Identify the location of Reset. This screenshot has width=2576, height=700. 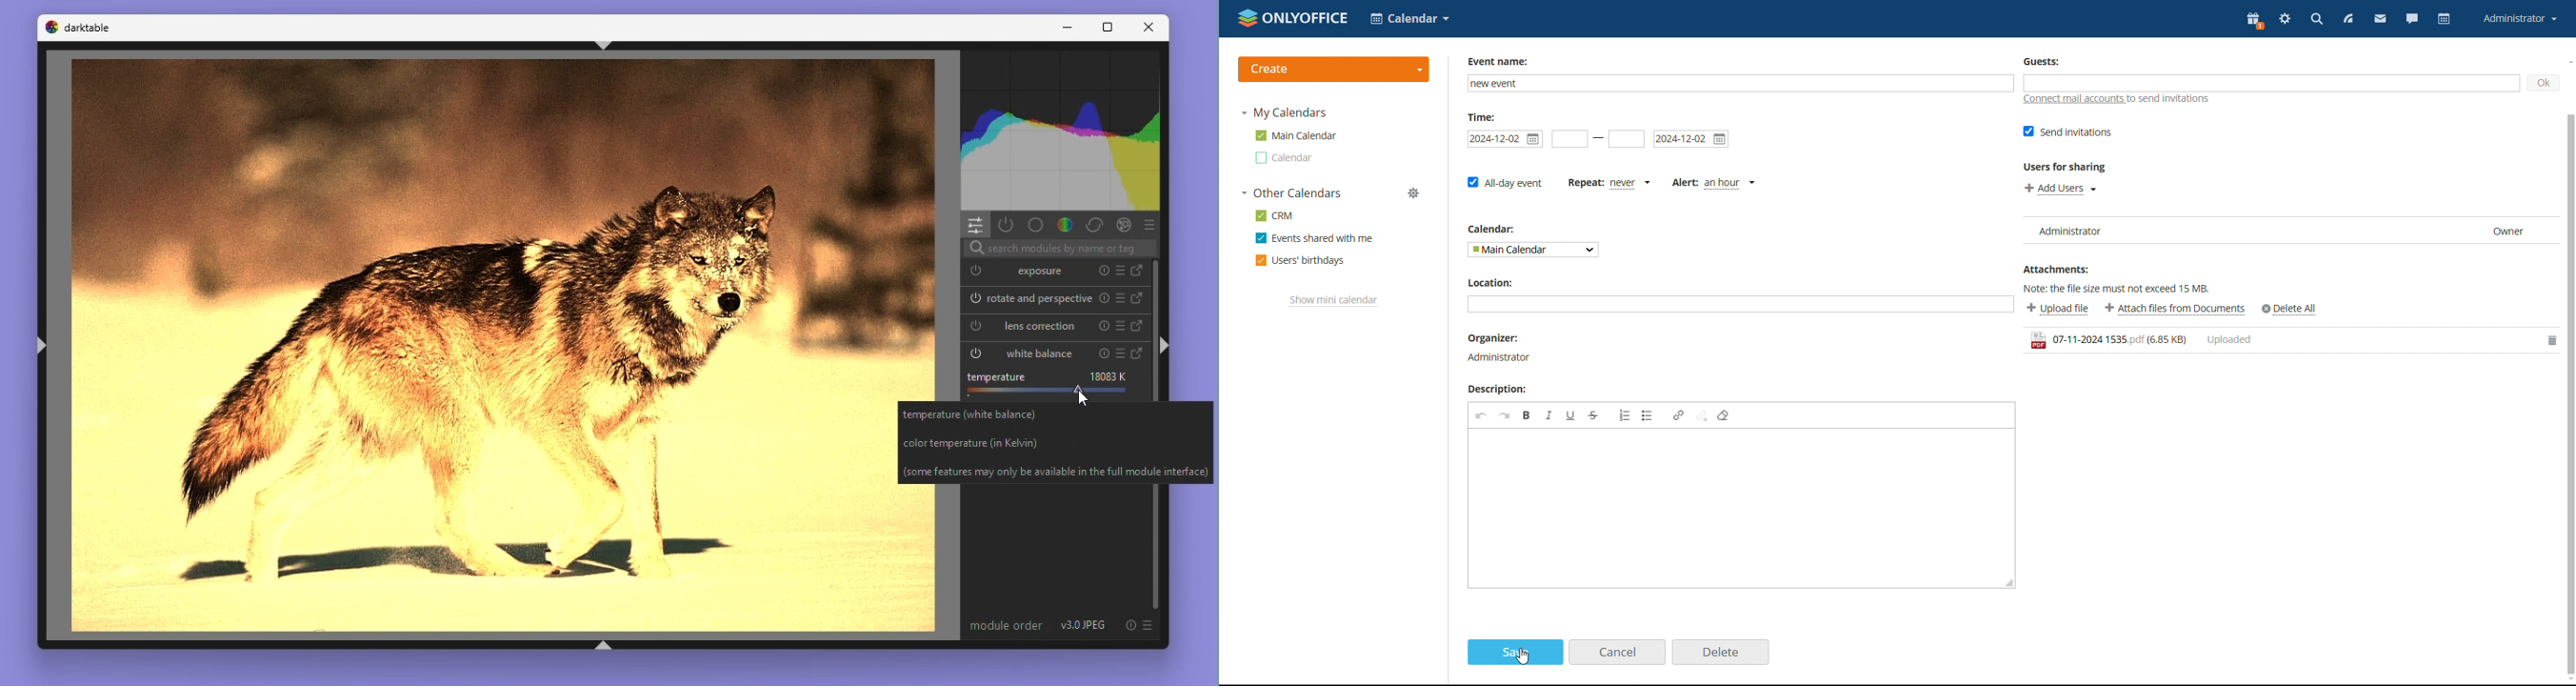
(1107, 300).